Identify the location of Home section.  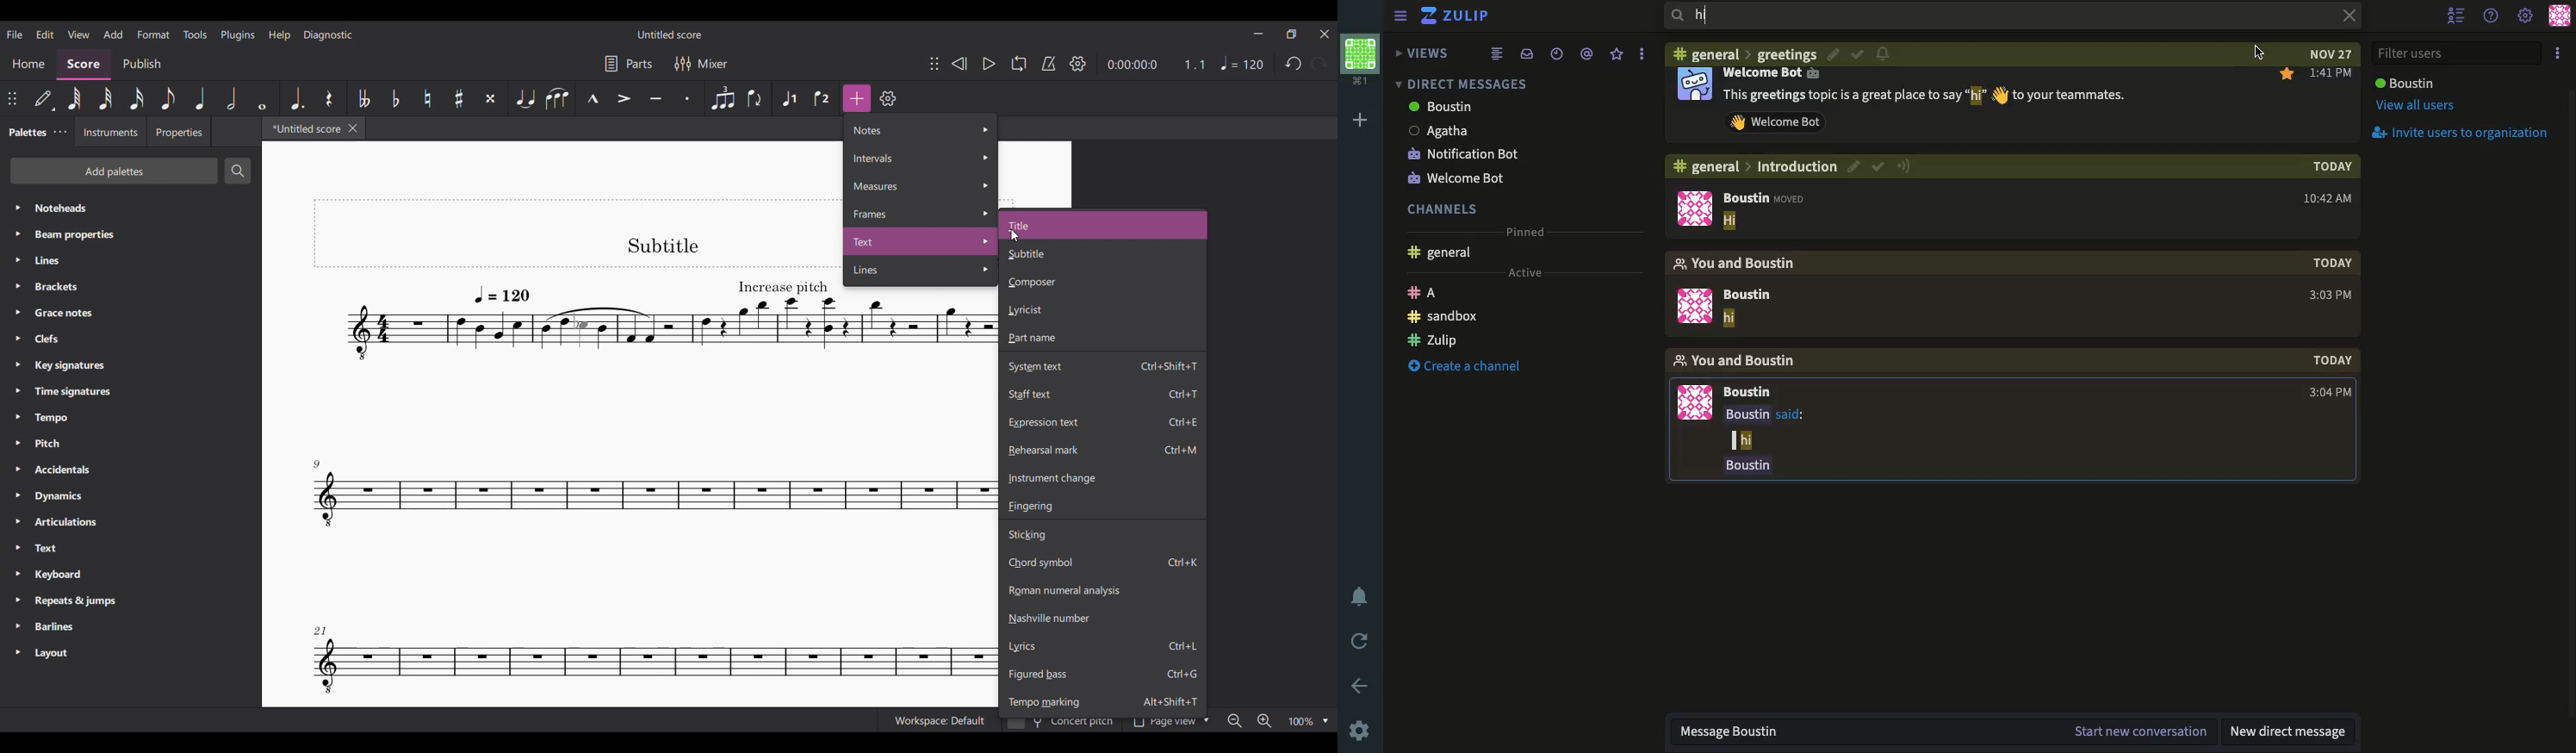
(29, 64).